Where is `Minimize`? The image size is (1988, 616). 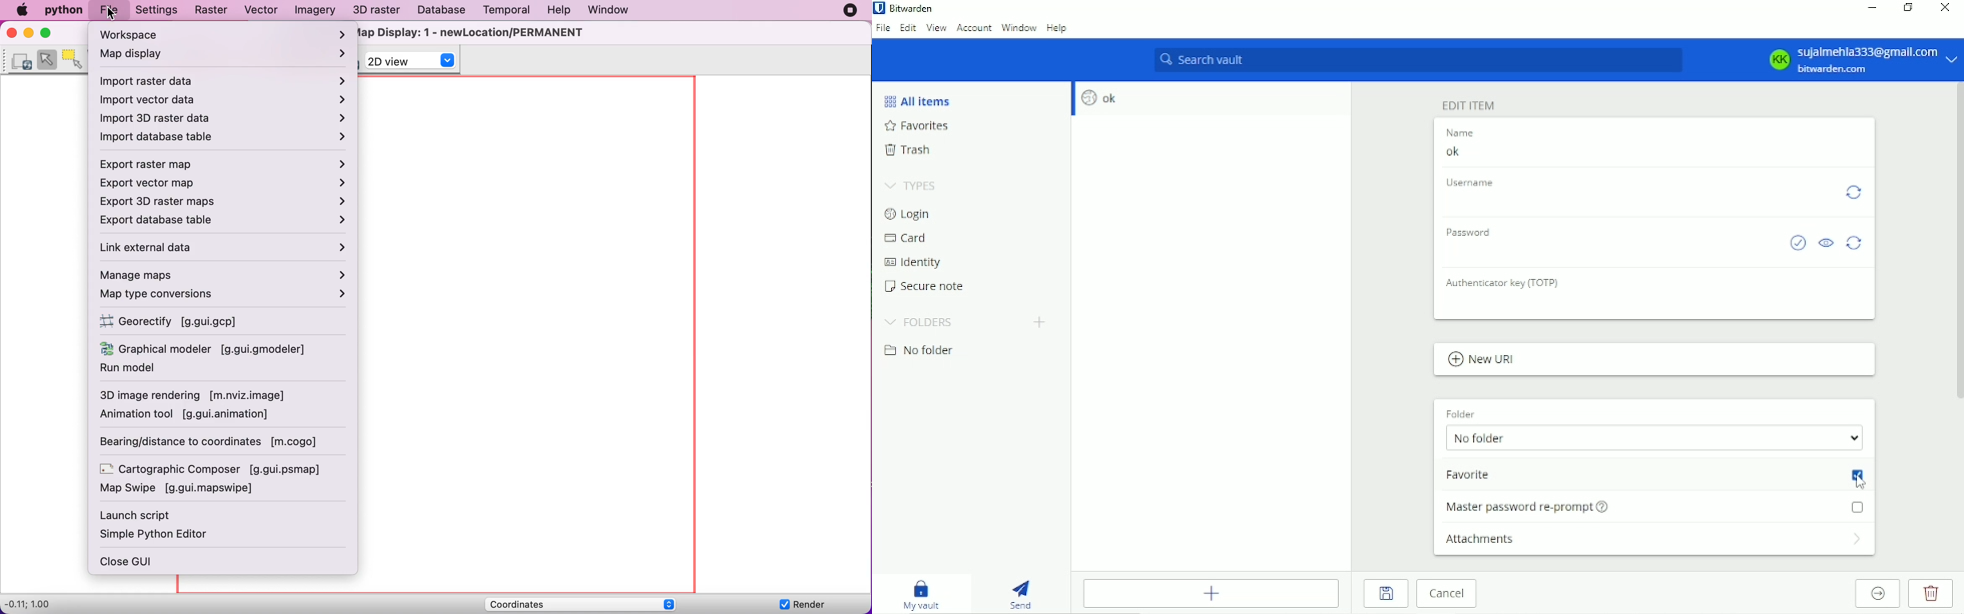 Minimize is located at coordinates (1872, 8).